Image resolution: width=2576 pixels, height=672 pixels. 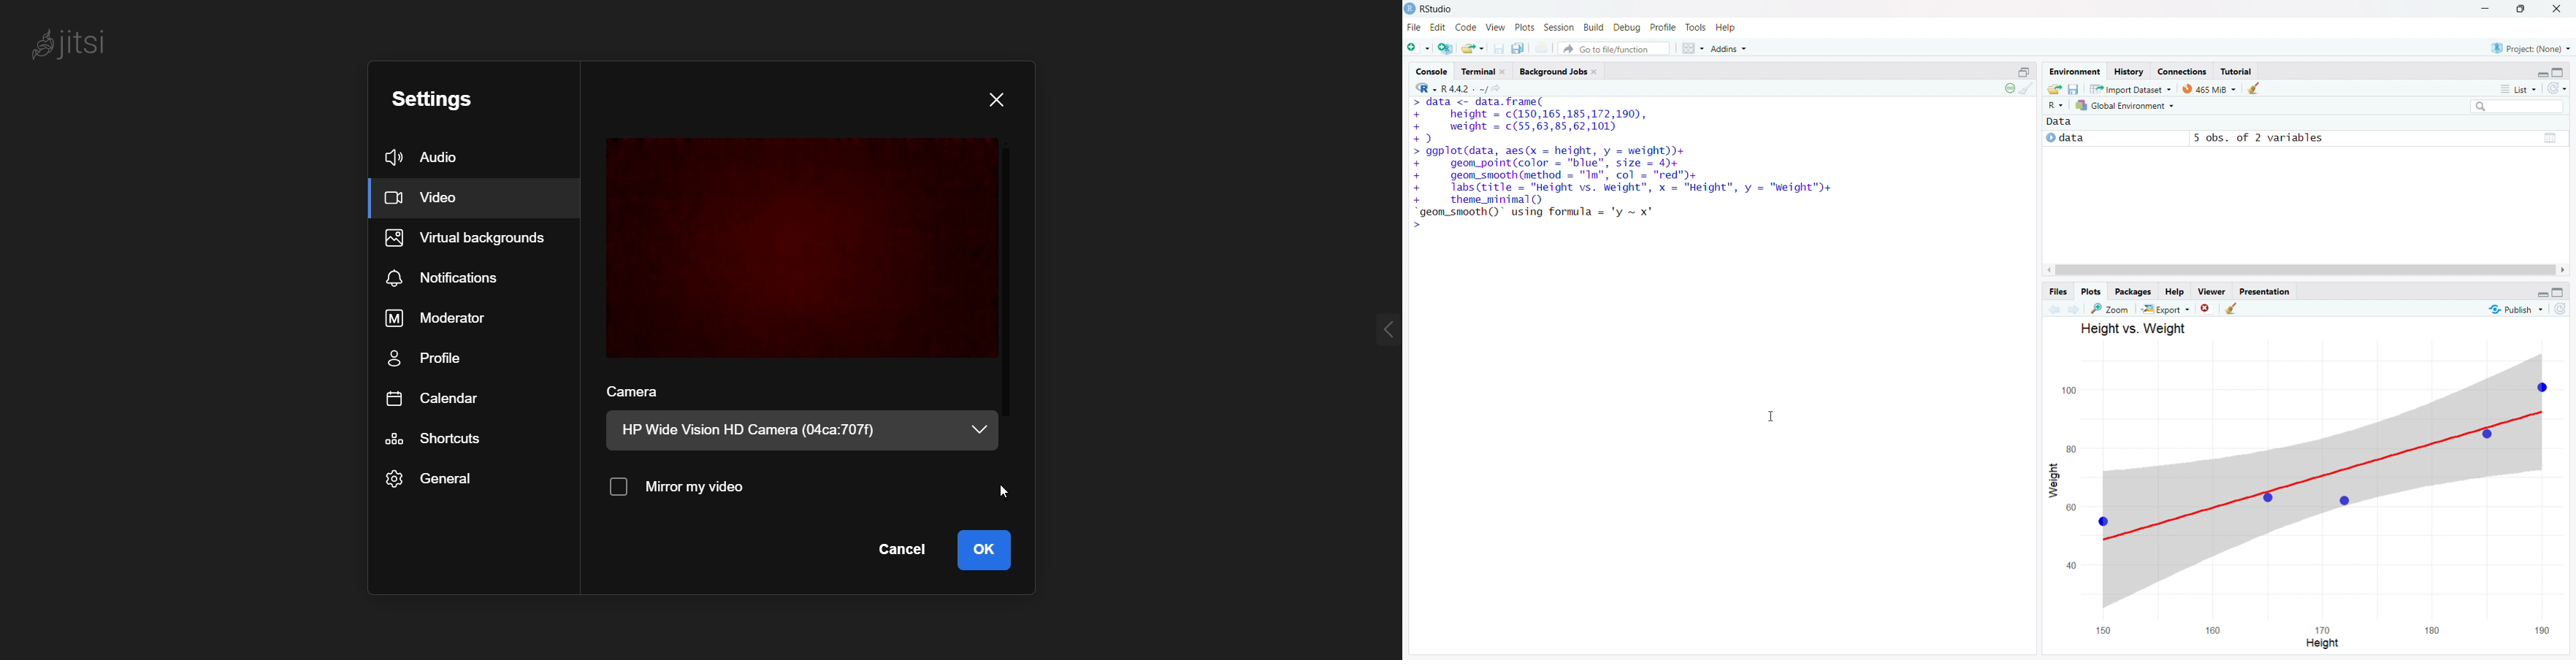 What do you see at coordinates (1529, 114) in the screenshot?
I see `+ height = ¢(150,165,185,172,190),` at bounding box center [1529, 114].